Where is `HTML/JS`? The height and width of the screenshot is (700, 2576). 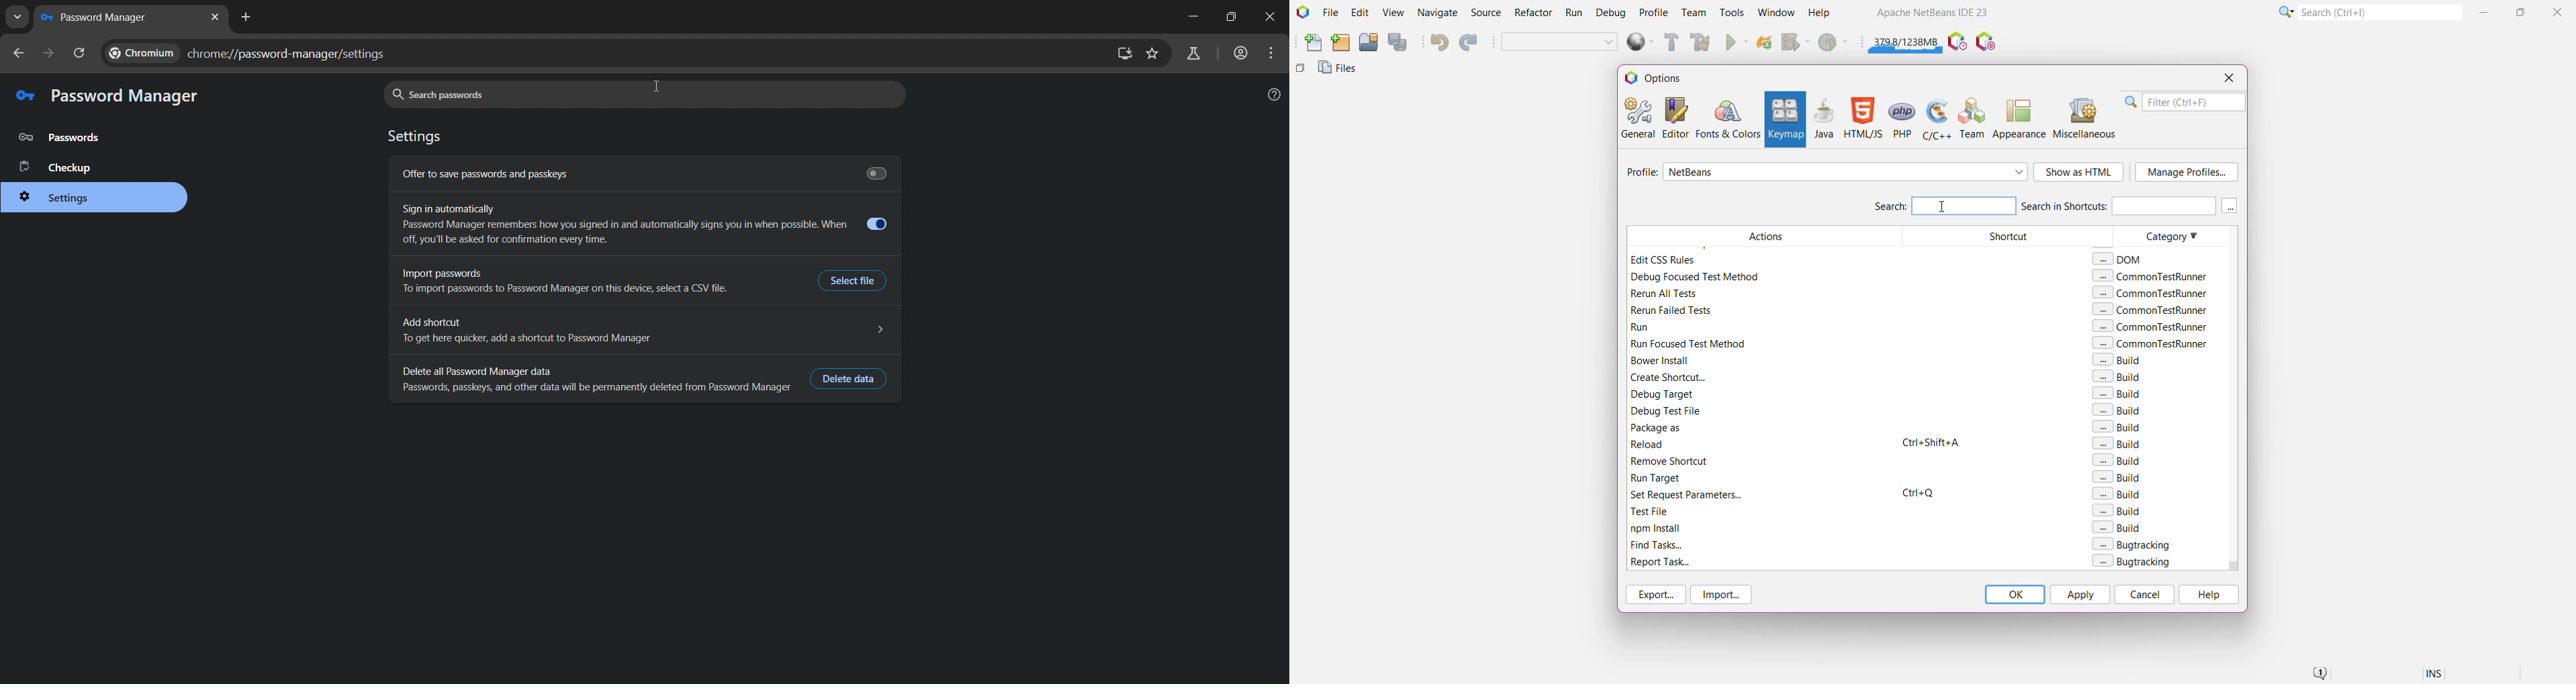 HTML/JS is located at coordinates (1862, 118).